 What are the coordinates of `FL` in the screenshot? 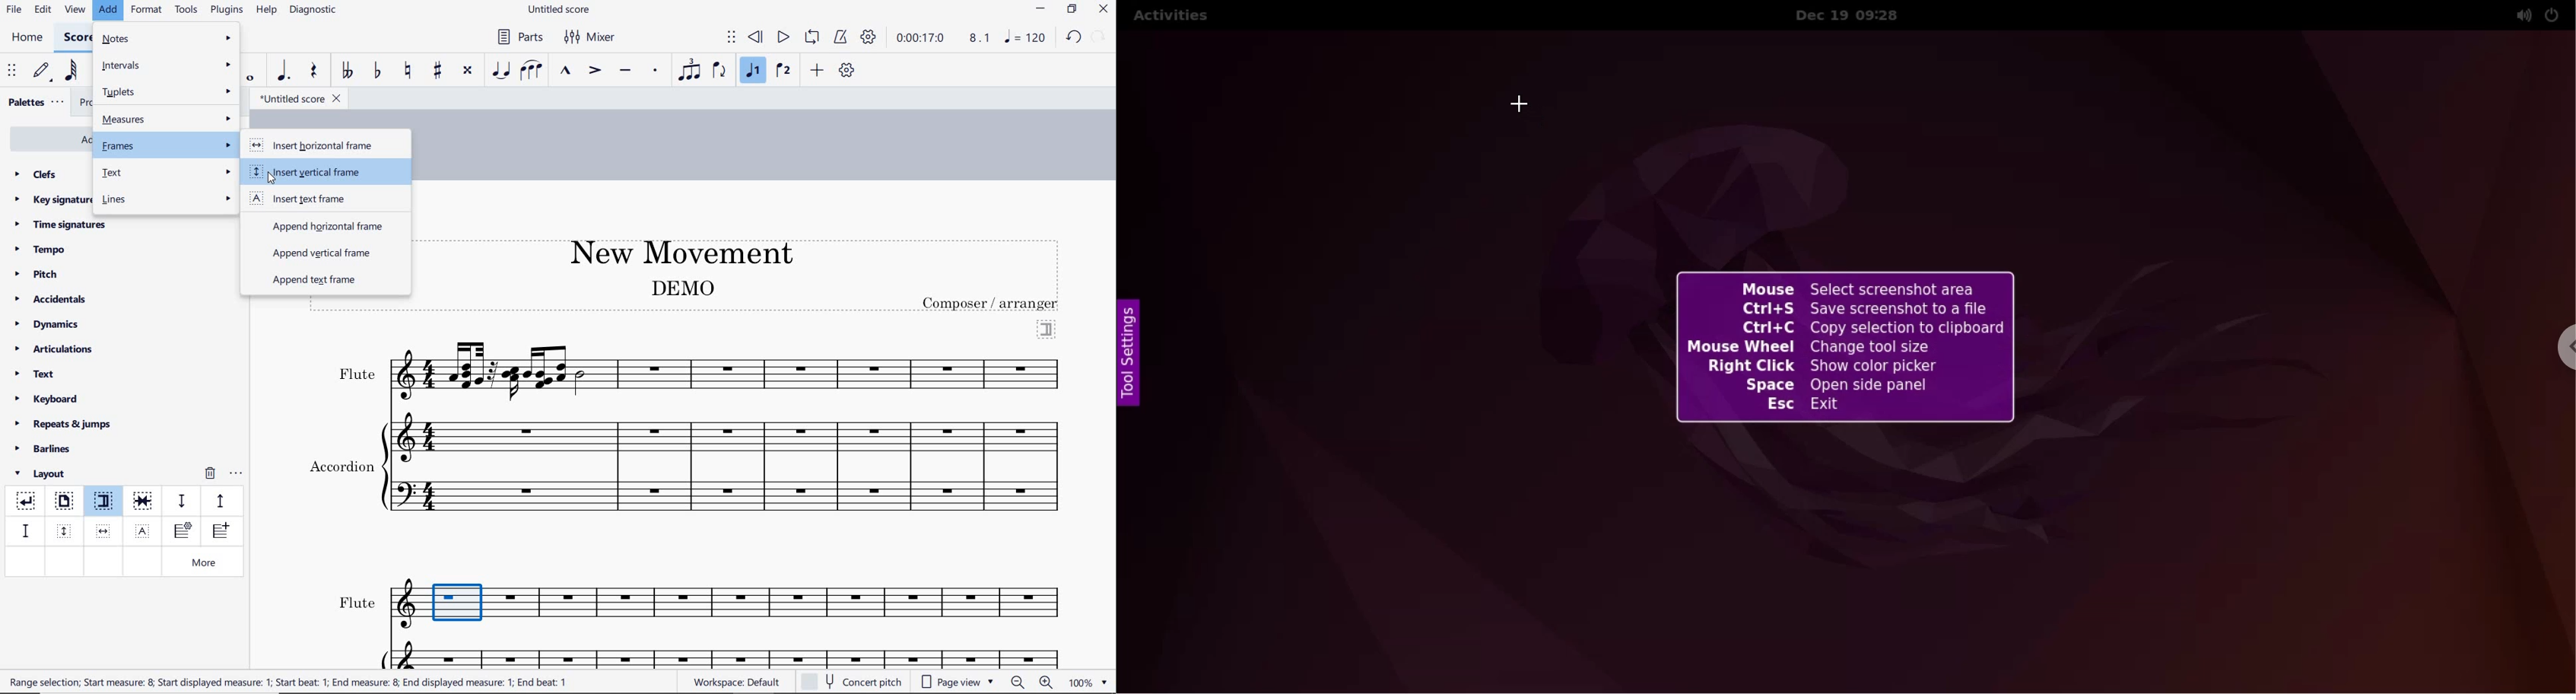 It's located at (733, 605).